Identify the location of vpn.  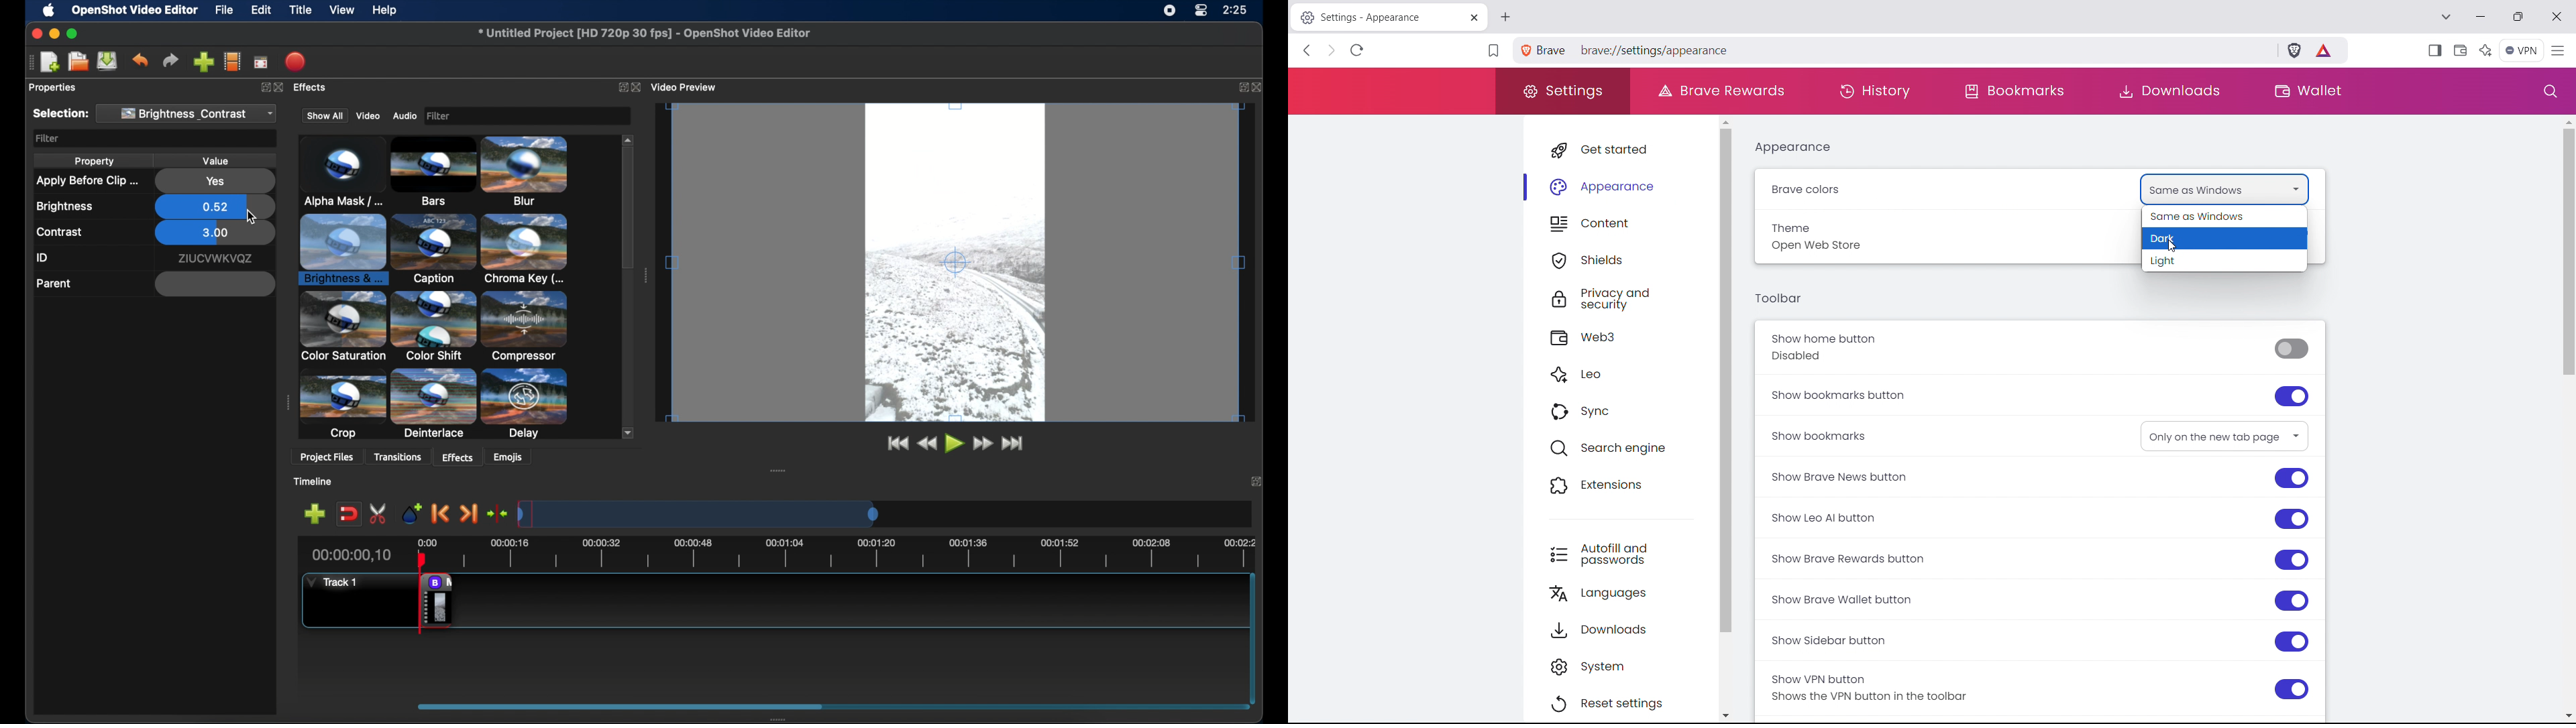
(2522, 50).